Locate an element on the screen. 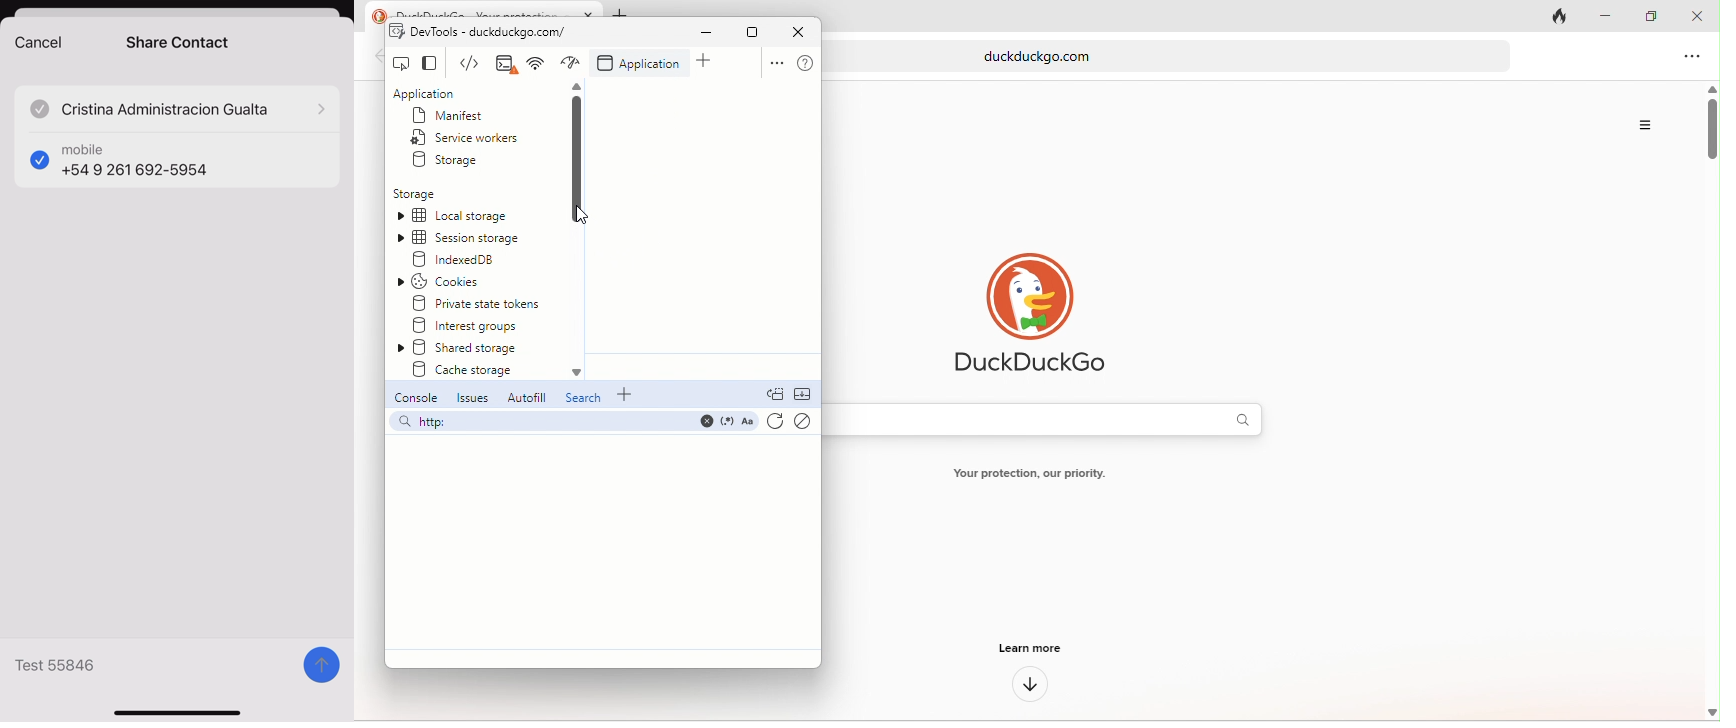  share contact is located at coordinates (178, 41).